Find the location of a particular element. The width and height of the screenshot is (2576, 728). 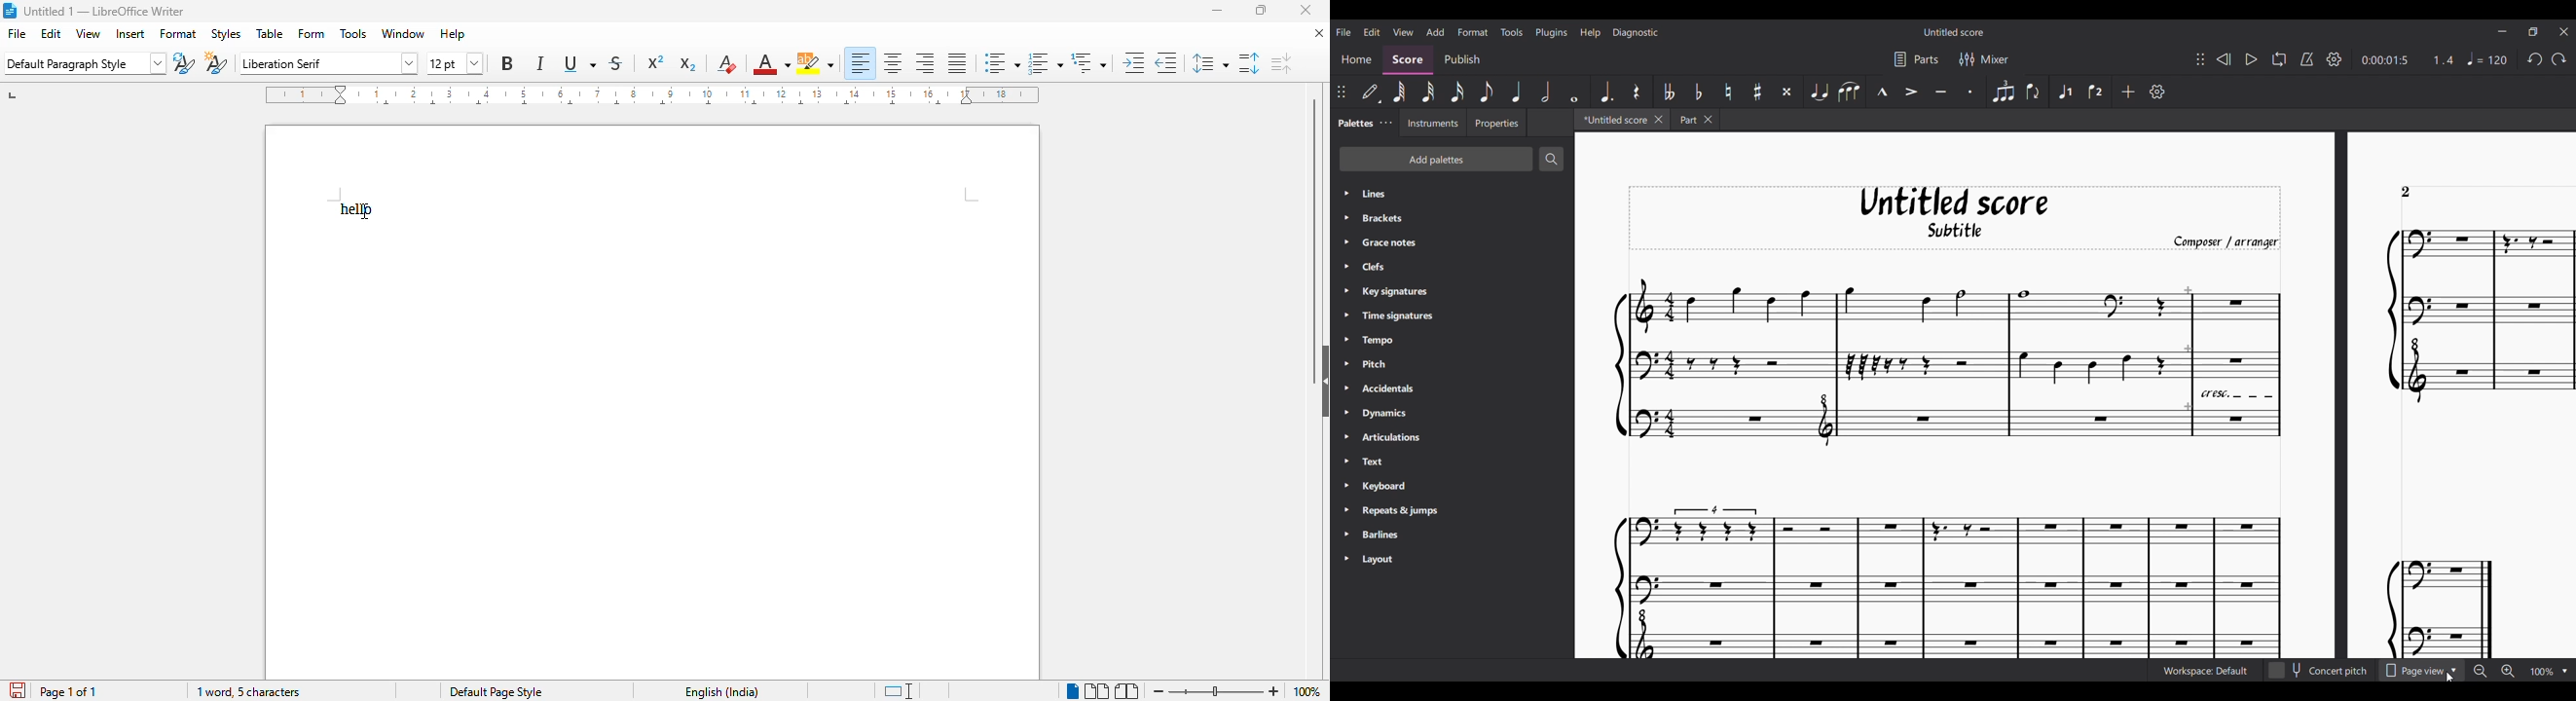

Home section is located at coordinates (1356, 60).